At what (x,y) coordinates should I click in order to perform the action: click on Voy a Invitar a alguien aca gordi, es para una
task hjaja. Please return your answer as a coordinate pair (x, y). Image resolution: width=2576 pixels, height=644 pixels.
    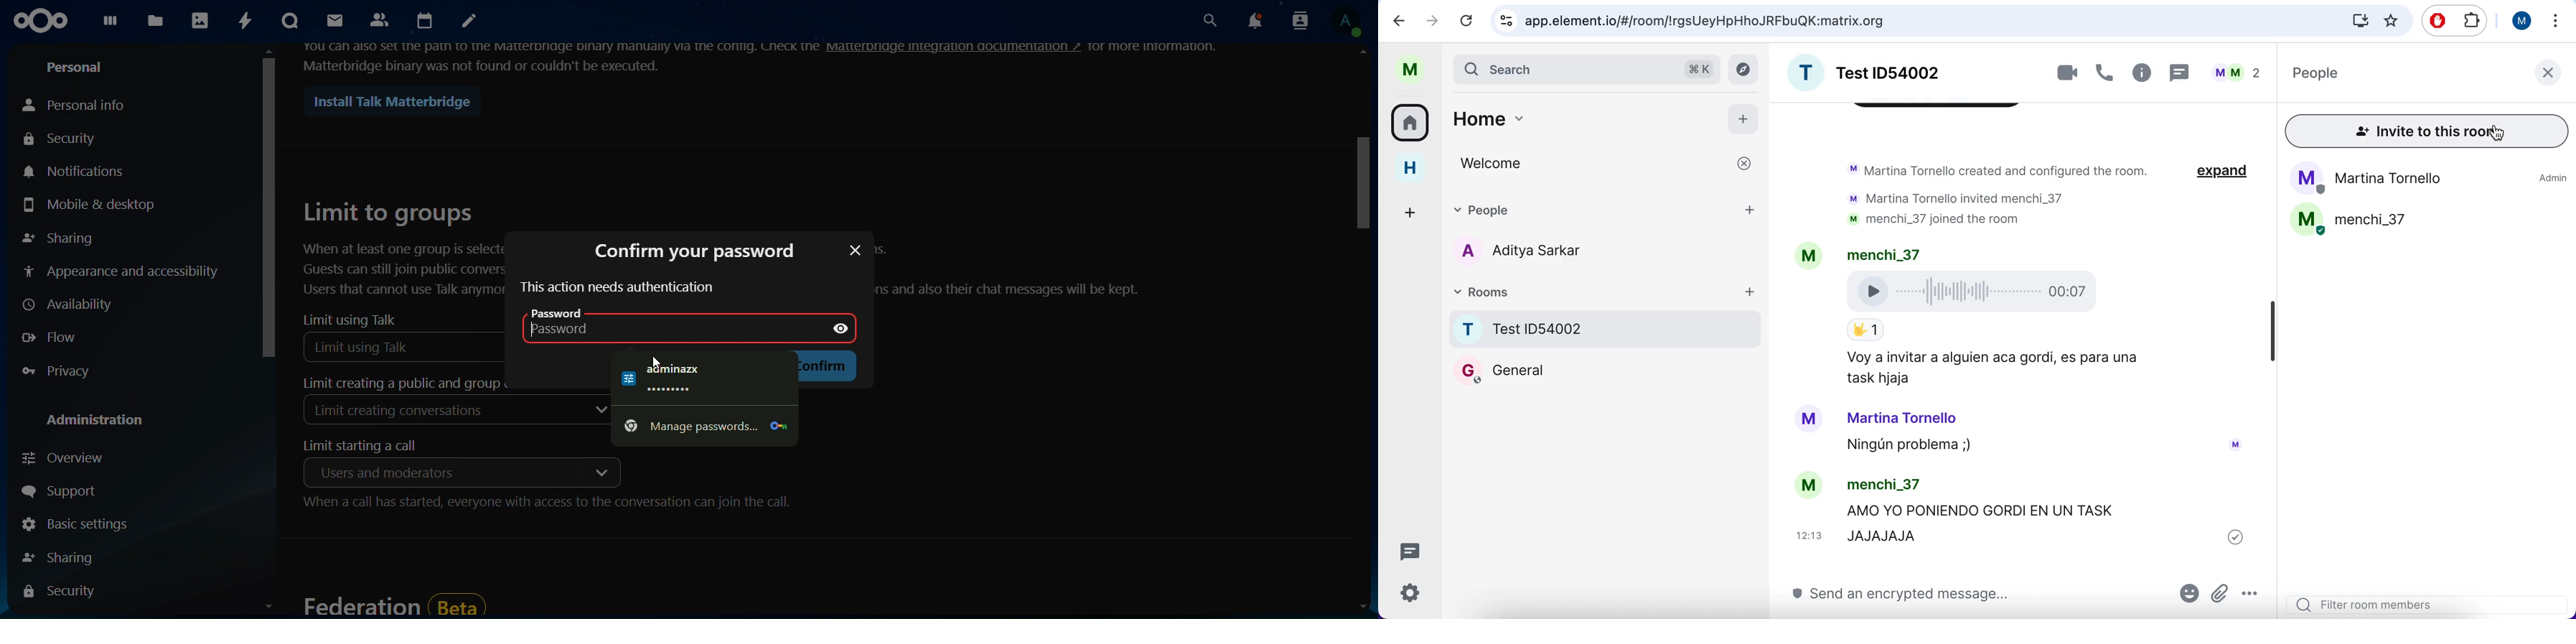
    Looking at the image, I should click on (1999, 369).